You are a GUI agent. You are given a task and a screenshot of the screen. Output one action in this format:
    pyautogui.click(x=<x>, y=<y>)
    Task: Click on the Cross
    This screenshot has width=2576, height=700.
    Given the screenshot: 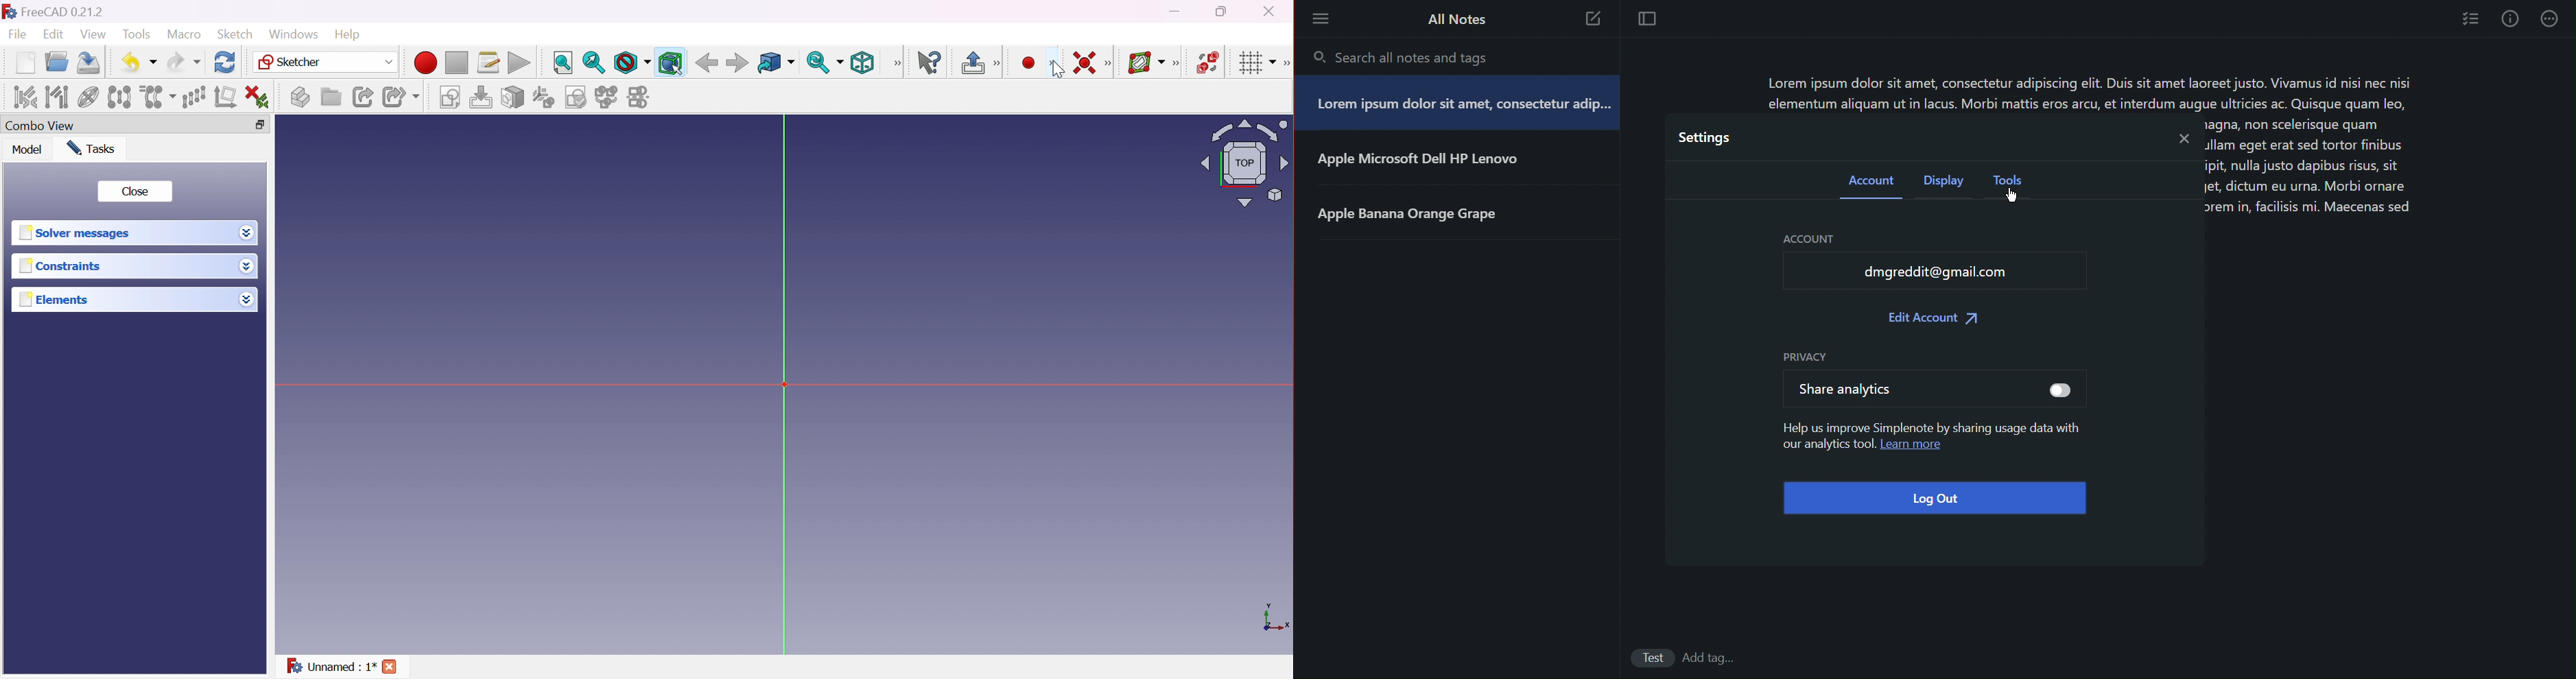 What is the action you would take?
    pyautogui.click(x=389, y=666)
    